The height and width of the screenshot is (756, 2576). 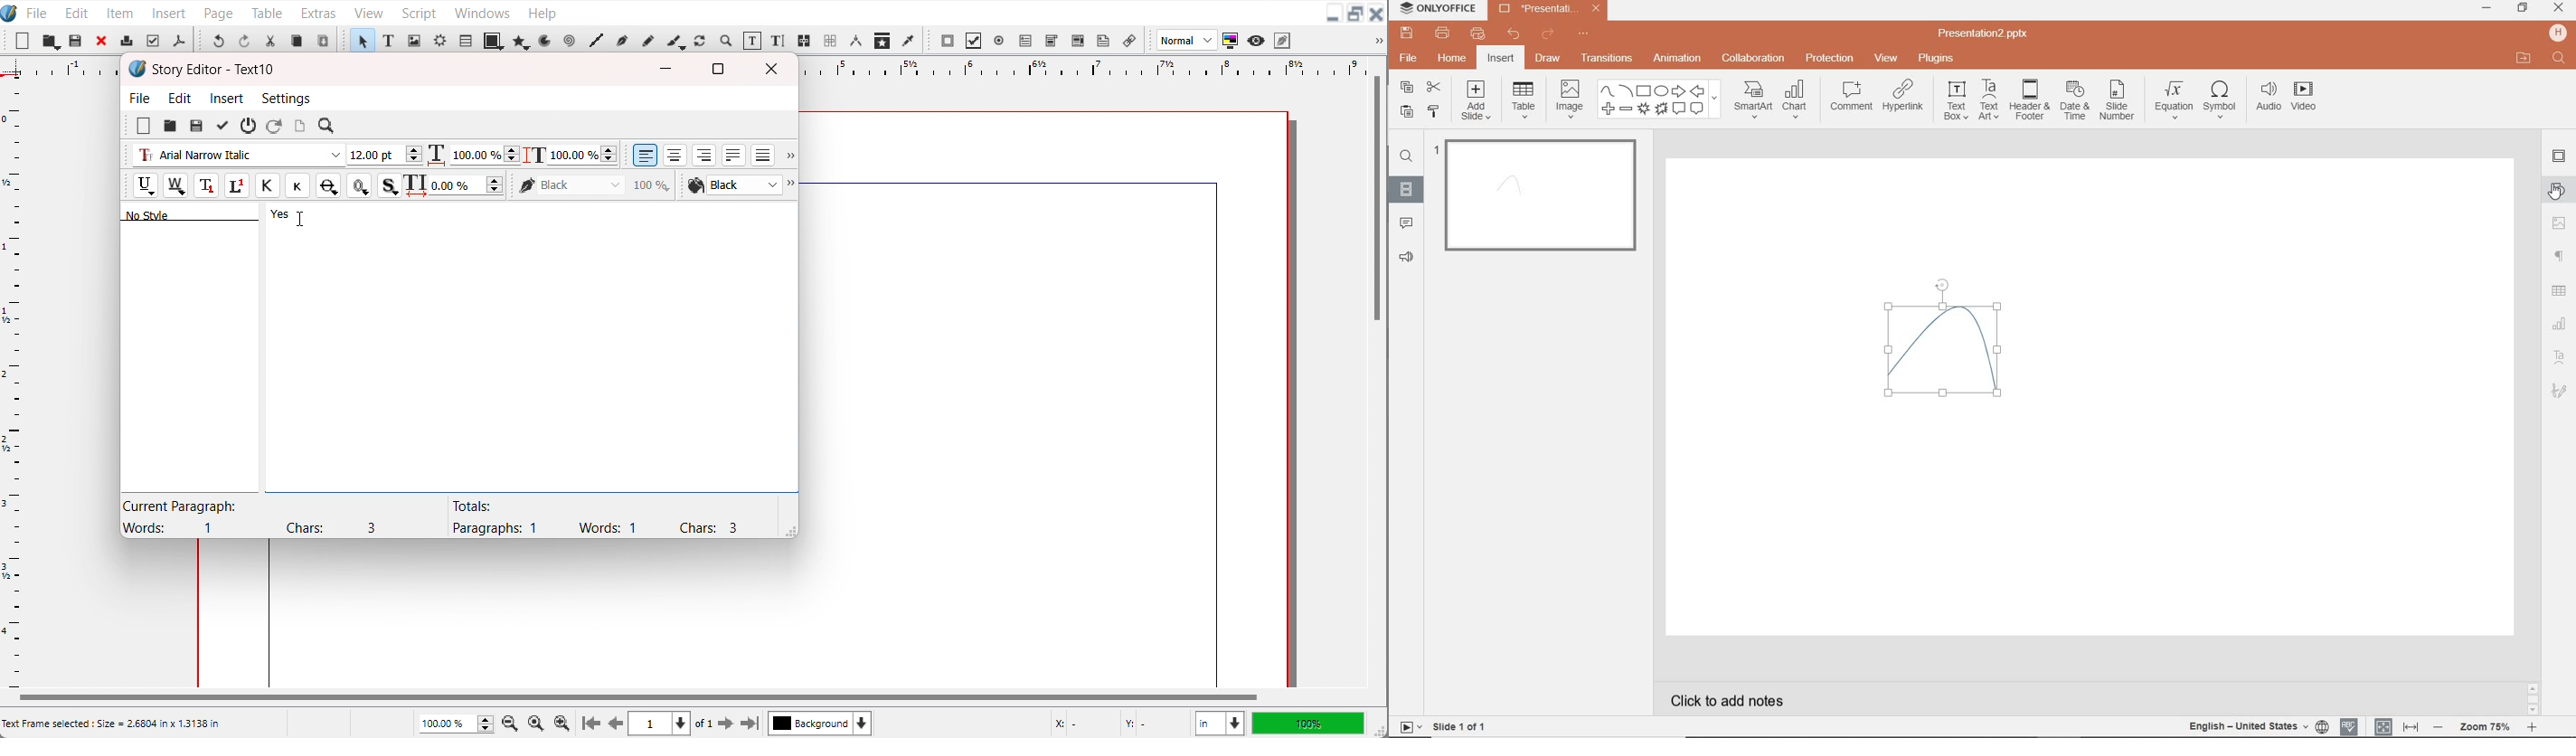 What do you see at coordinates (1451, 59) in the screenshot?
I see `HOME` at bounding box center [1451, 59].